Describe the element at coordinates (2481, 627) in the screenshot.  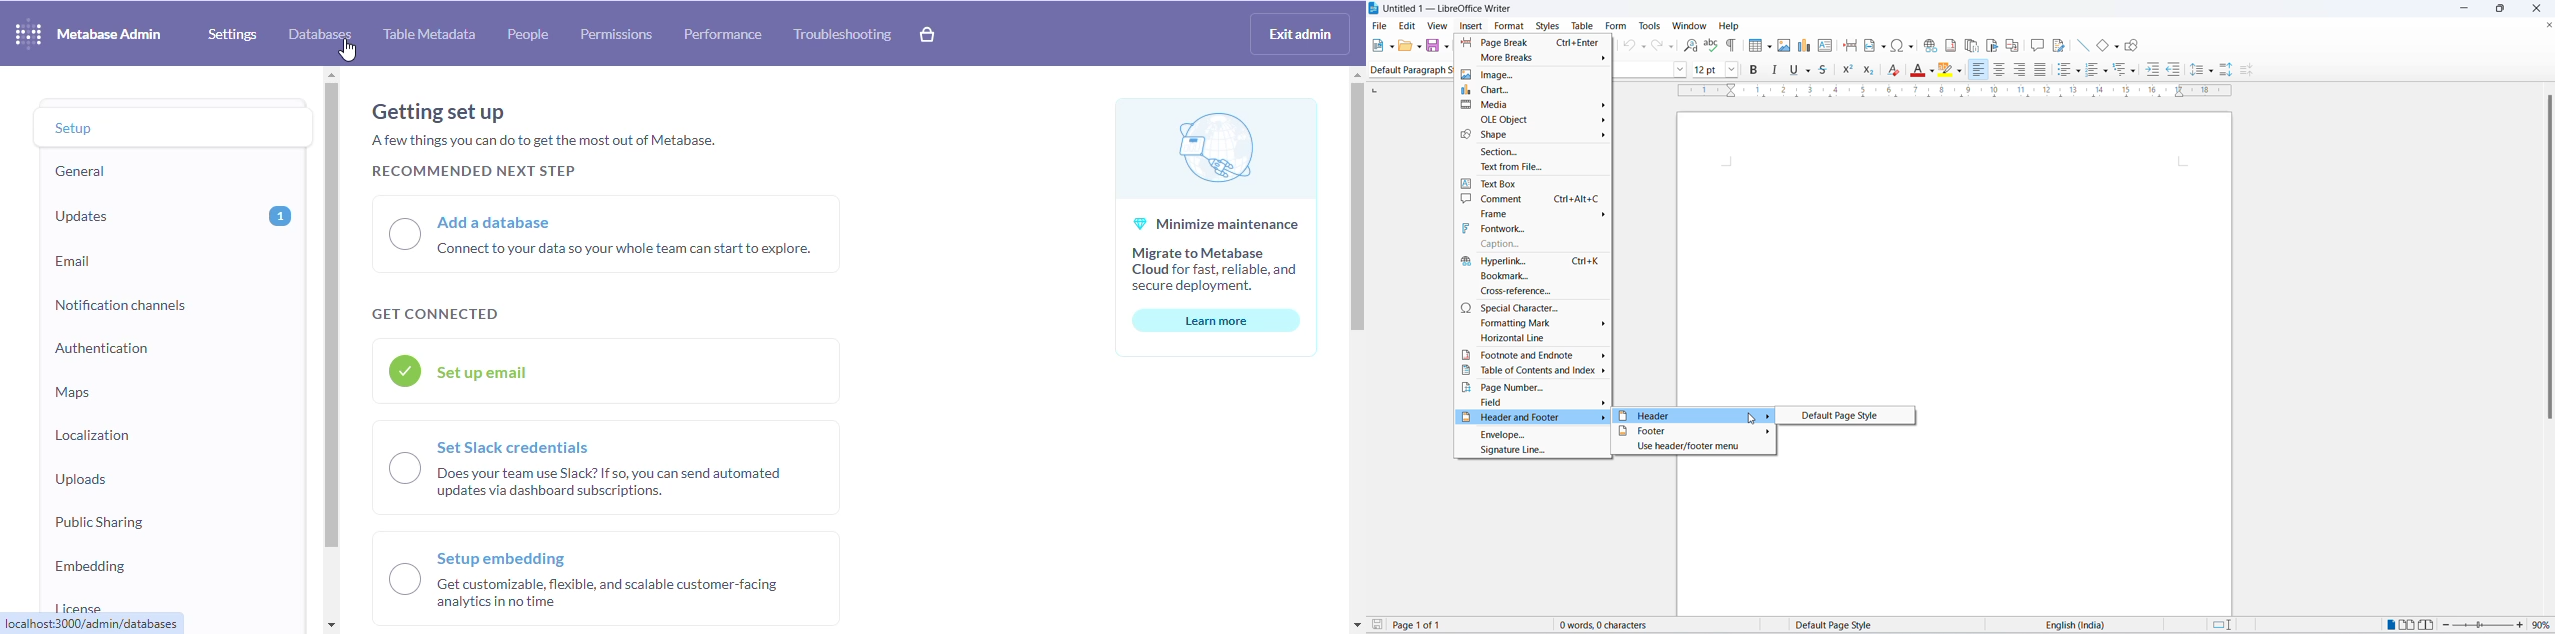
I see `zoom slider` at that location.